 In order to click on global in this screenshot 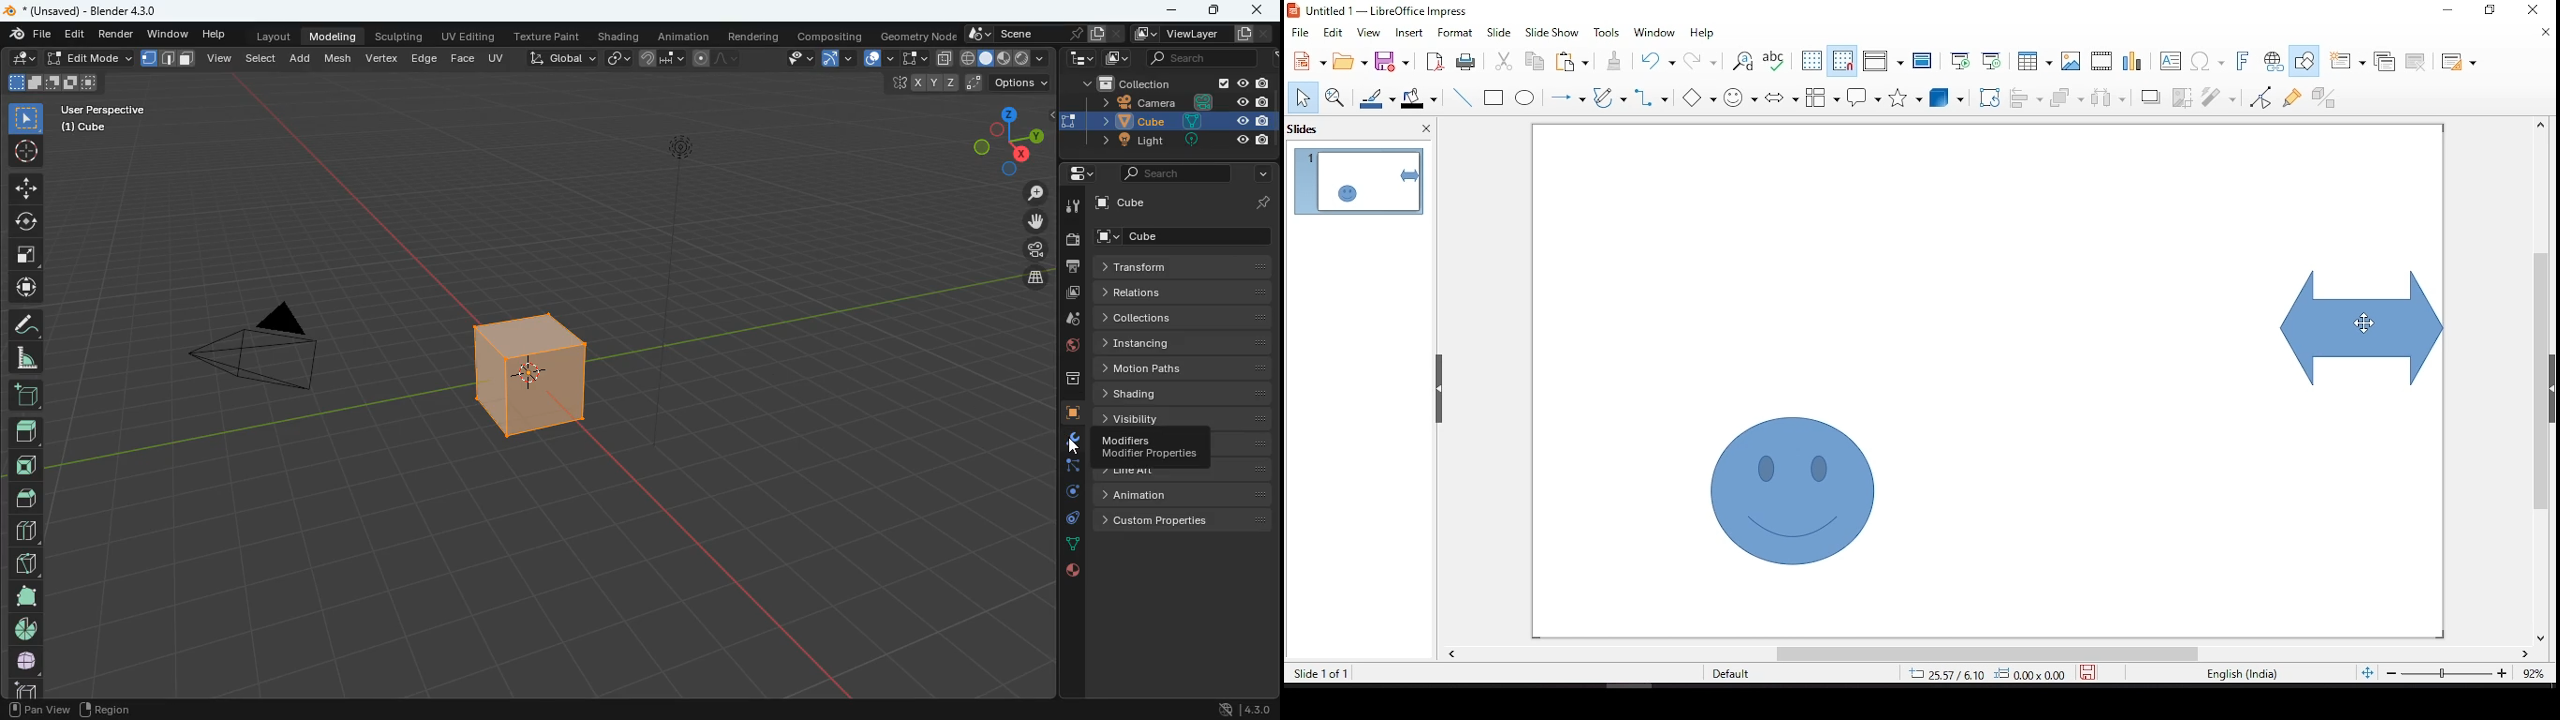, I will do `click(562, 57)`.